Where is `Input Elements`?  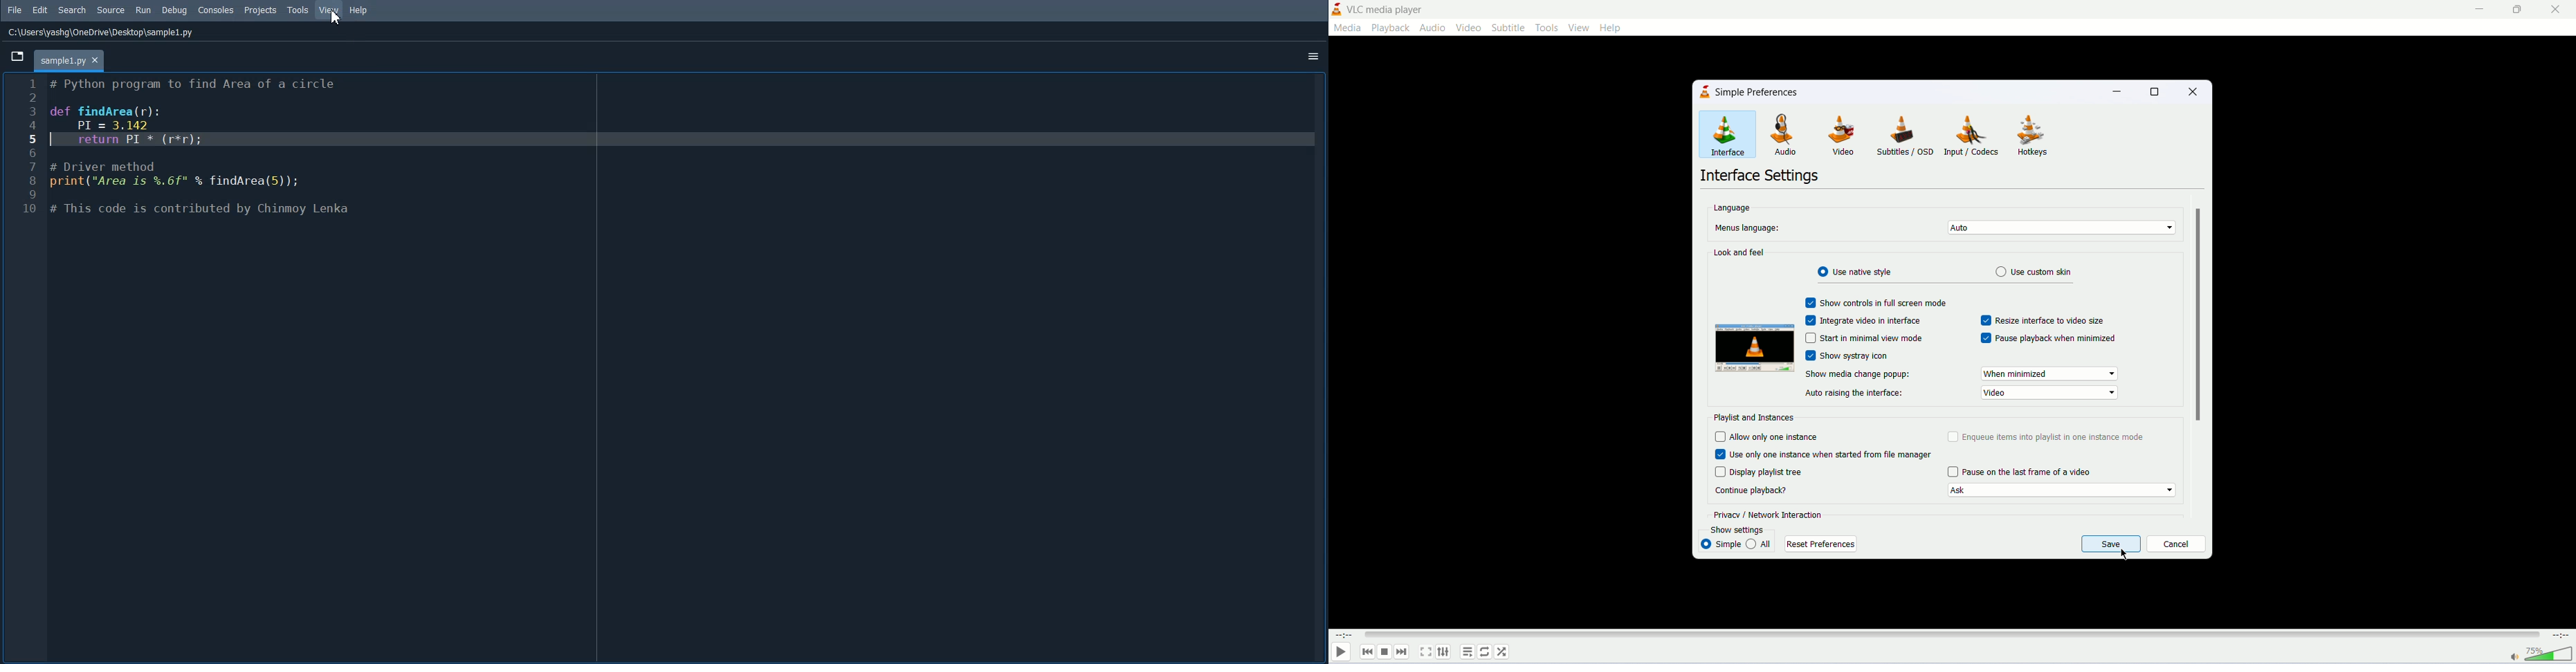 Input Elements is located at coordinates (1811, 338).